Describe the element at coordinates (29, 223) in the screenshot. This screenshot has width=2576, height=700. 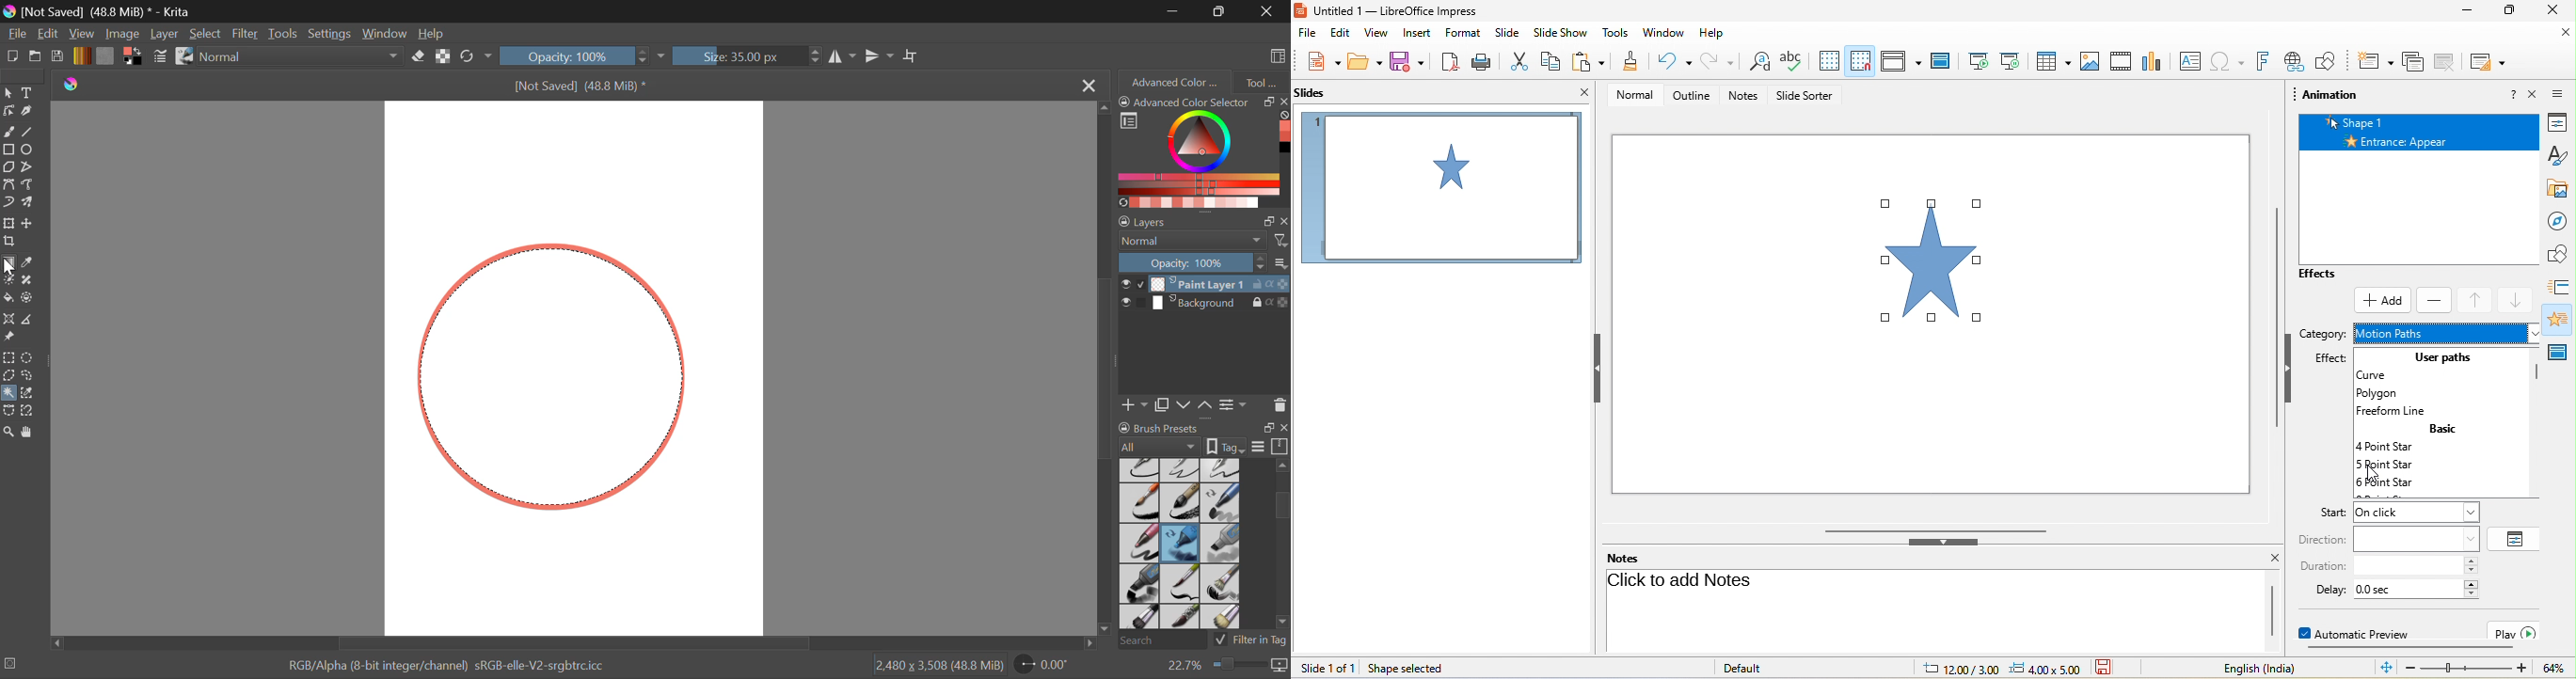
I see `Move a layer` at that location.